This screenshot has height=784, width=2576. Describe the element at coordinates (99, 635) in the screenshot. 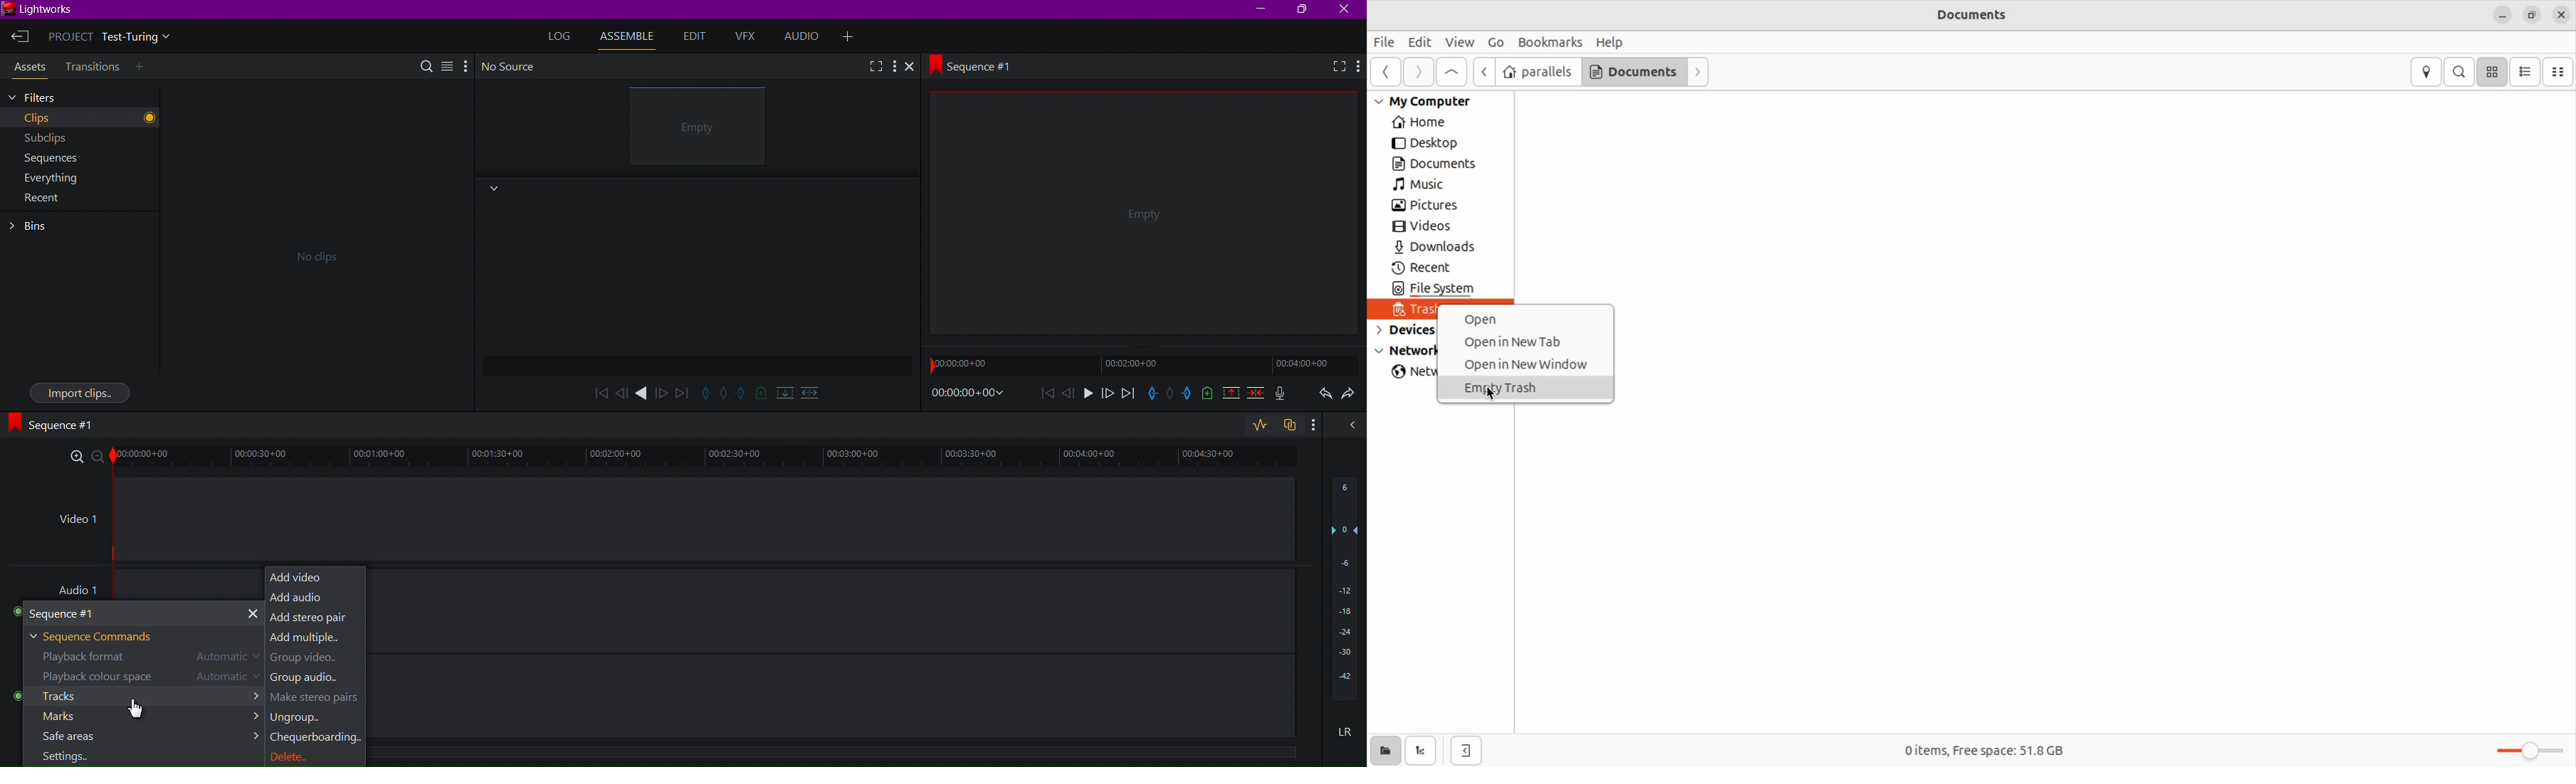

I see `Sequence Commands` at that location.